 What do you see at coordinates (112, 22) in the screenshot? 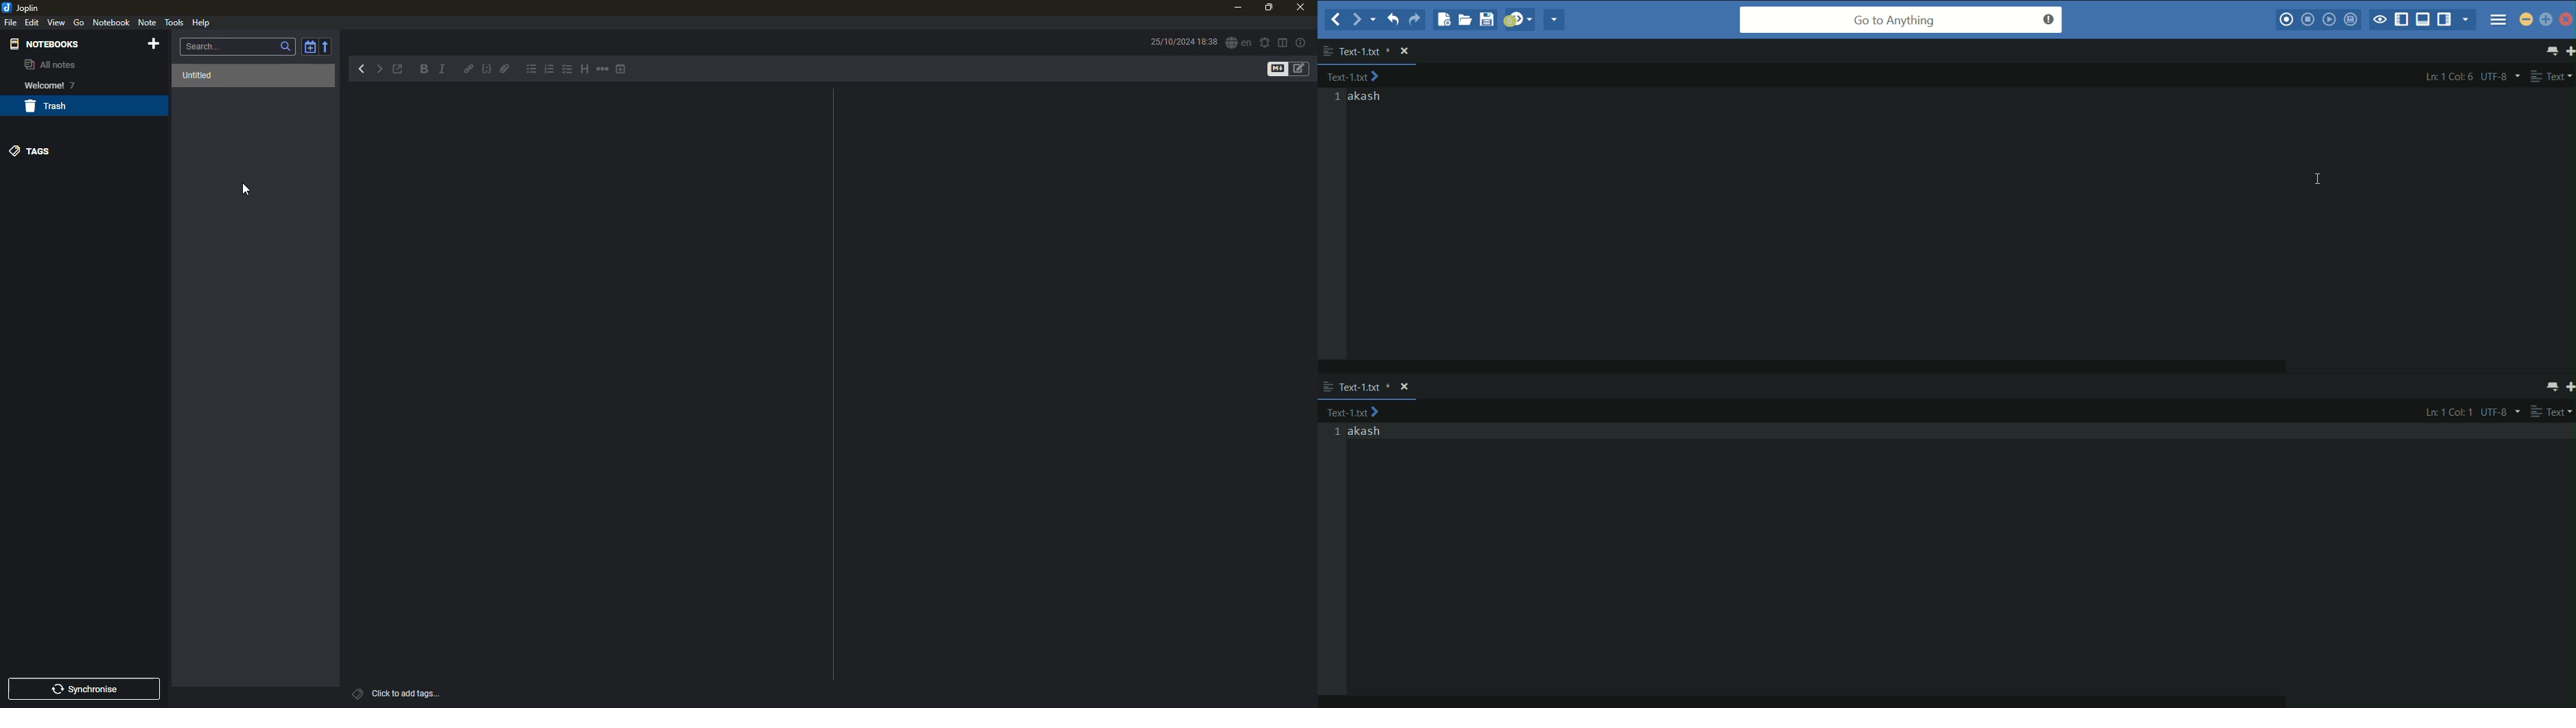
I see `notebook` at bounding box center [112, 22].